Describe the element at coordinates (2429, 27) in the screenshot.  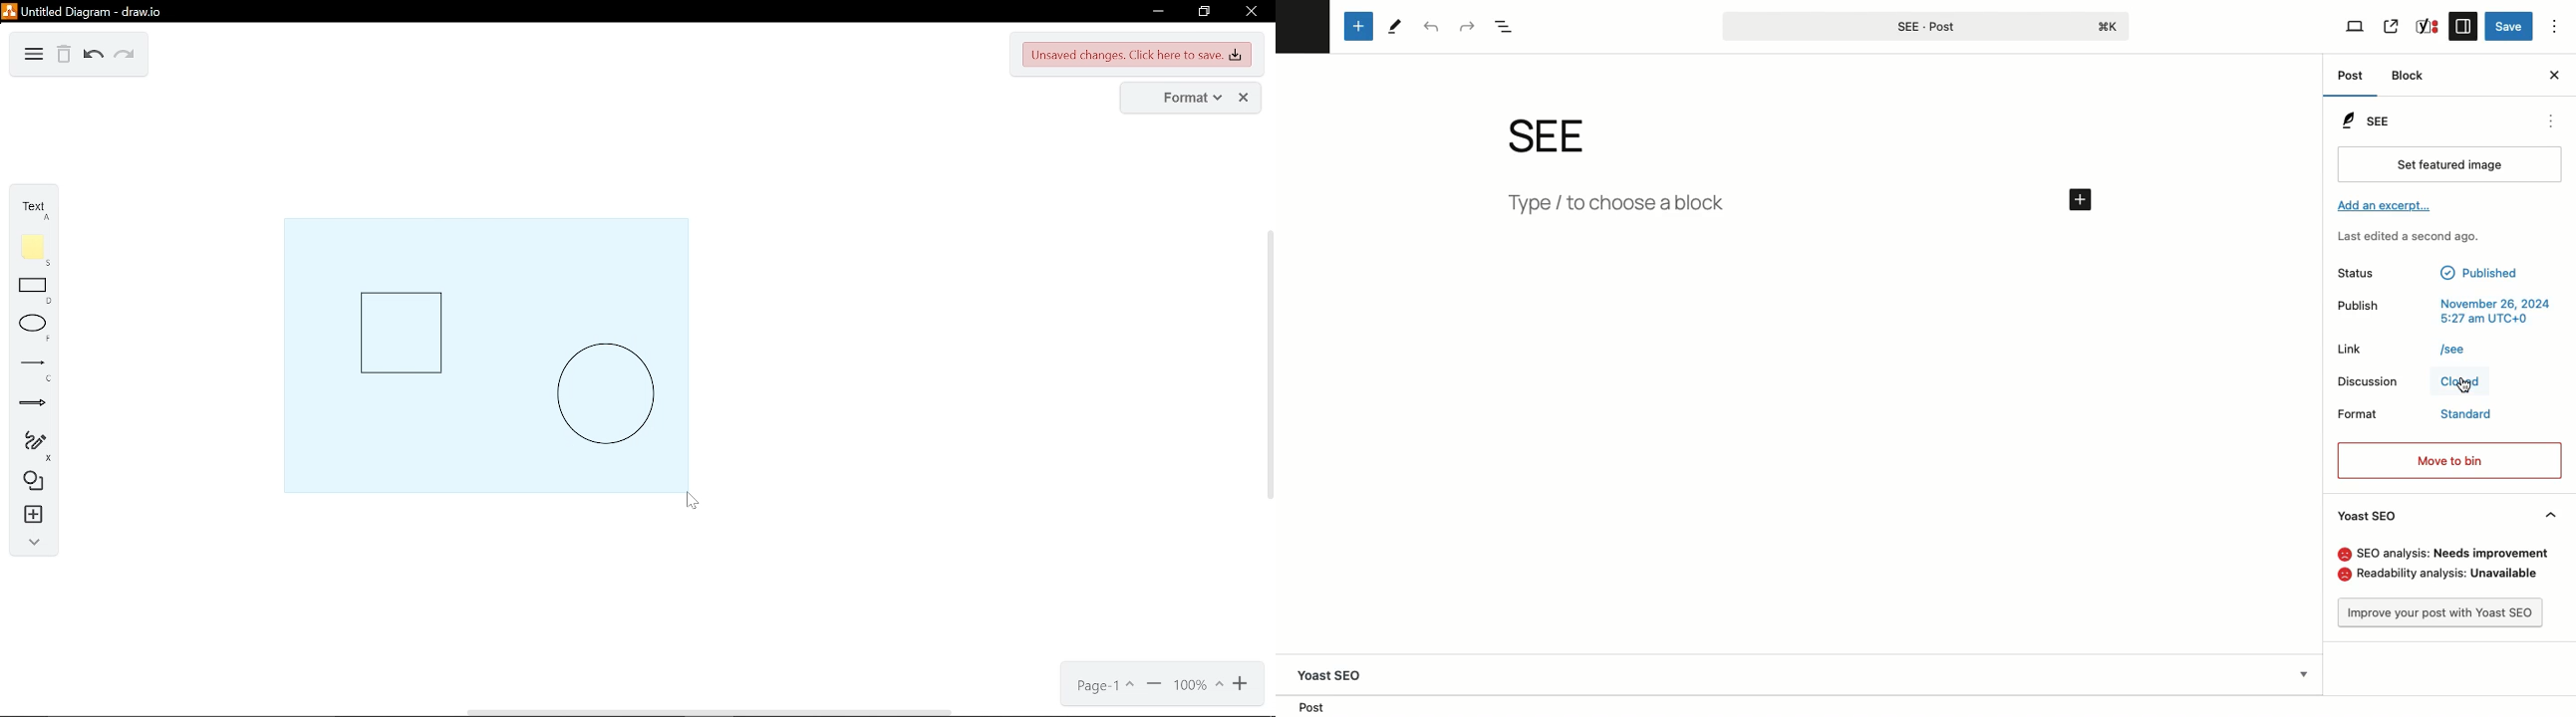
I see `Yoast` at that location.